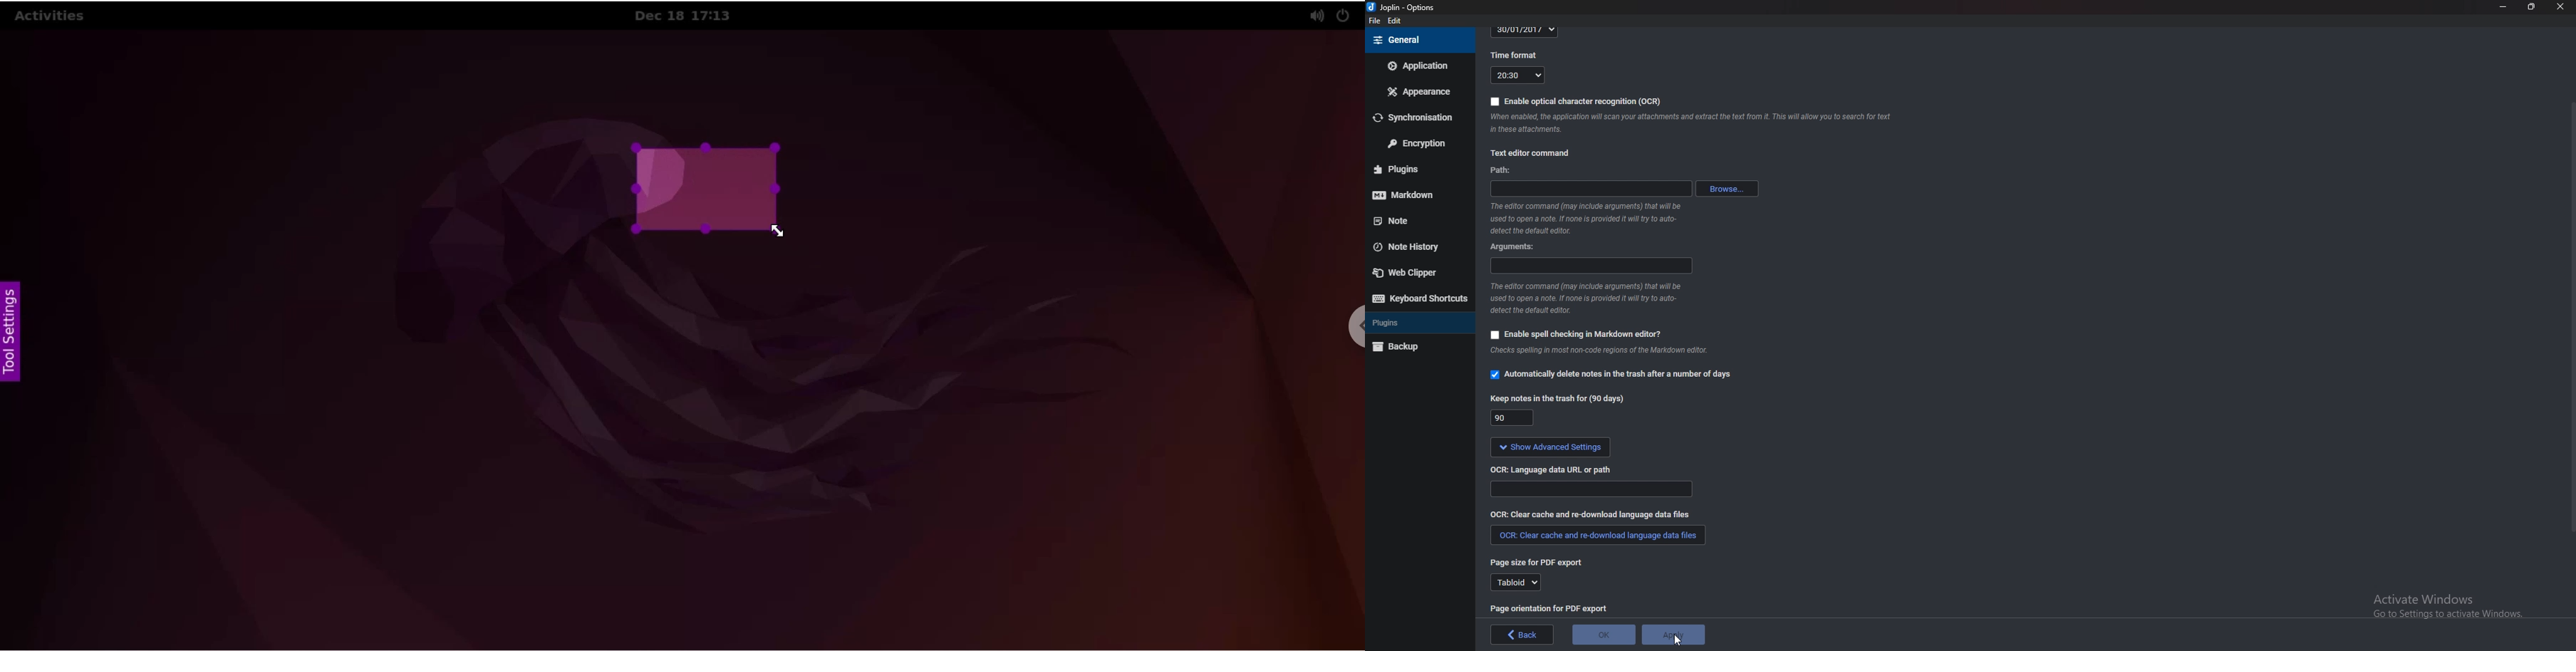 The height and width of the screenshot is (672, 2576). What do you see at coordinates (1553, 469) in the screenshot?
I see `ocr Language data url or path` at bounding box center [1553, 469].